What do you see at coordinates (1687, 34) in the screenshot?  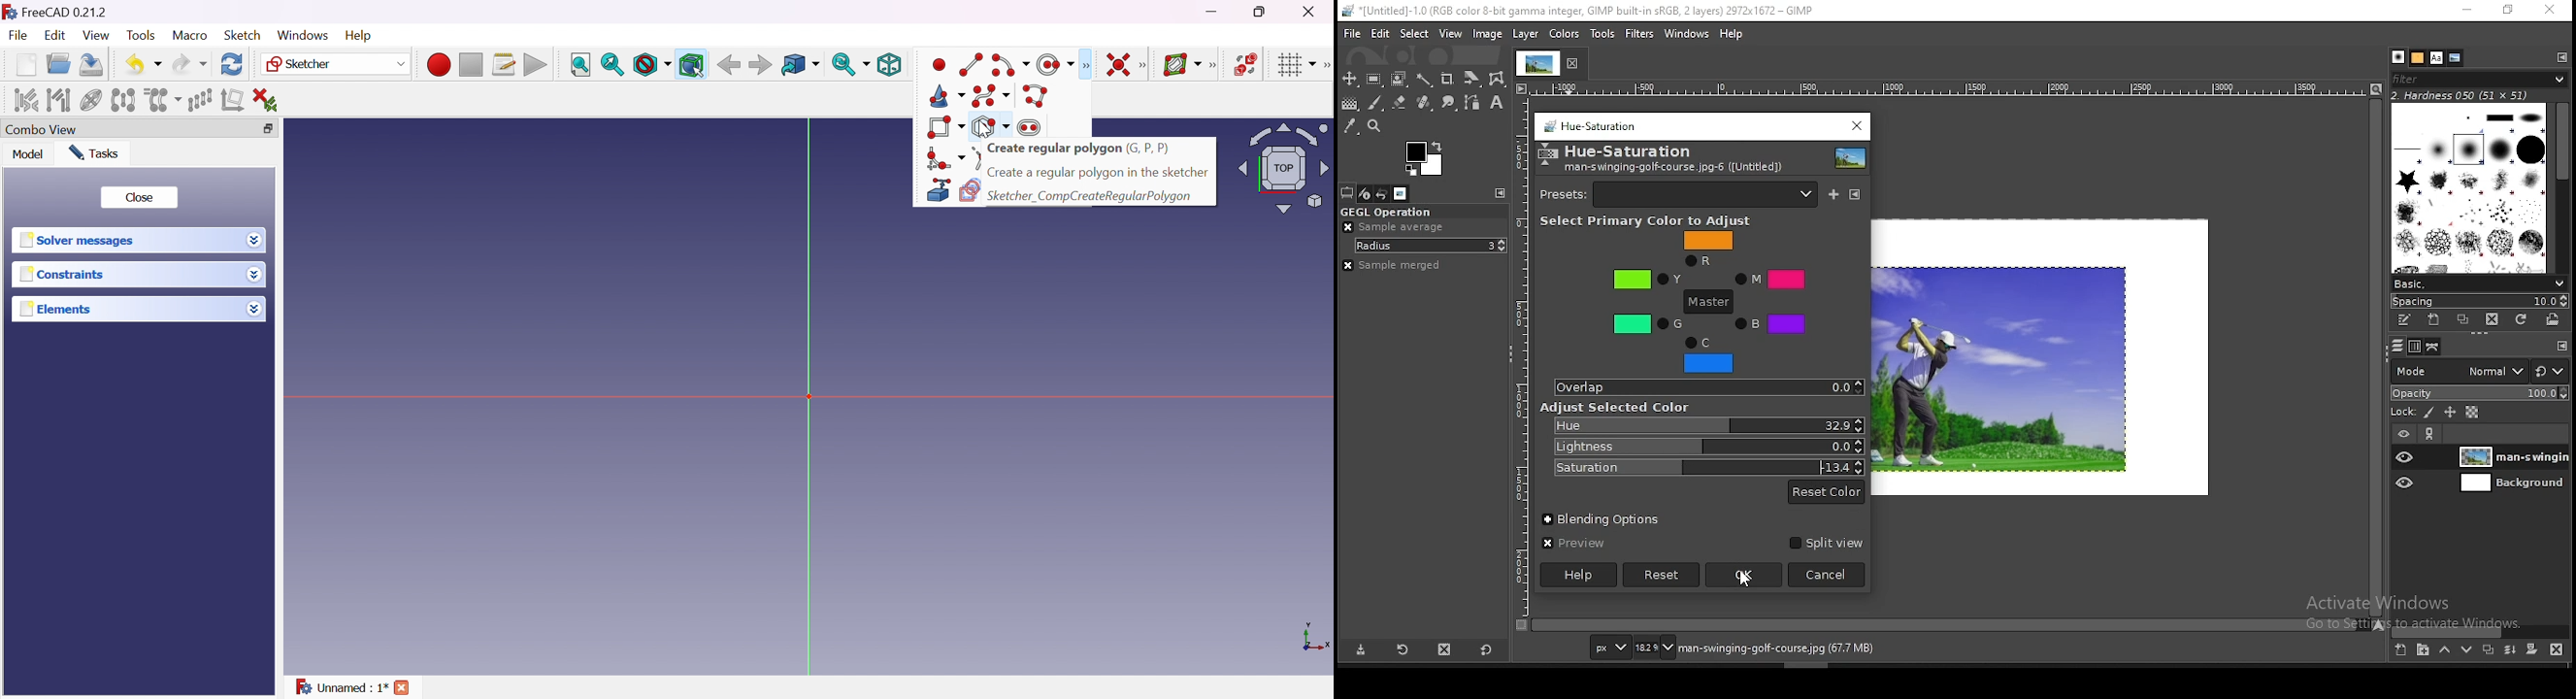 I see `windows` at bounding box center [1687, 34].